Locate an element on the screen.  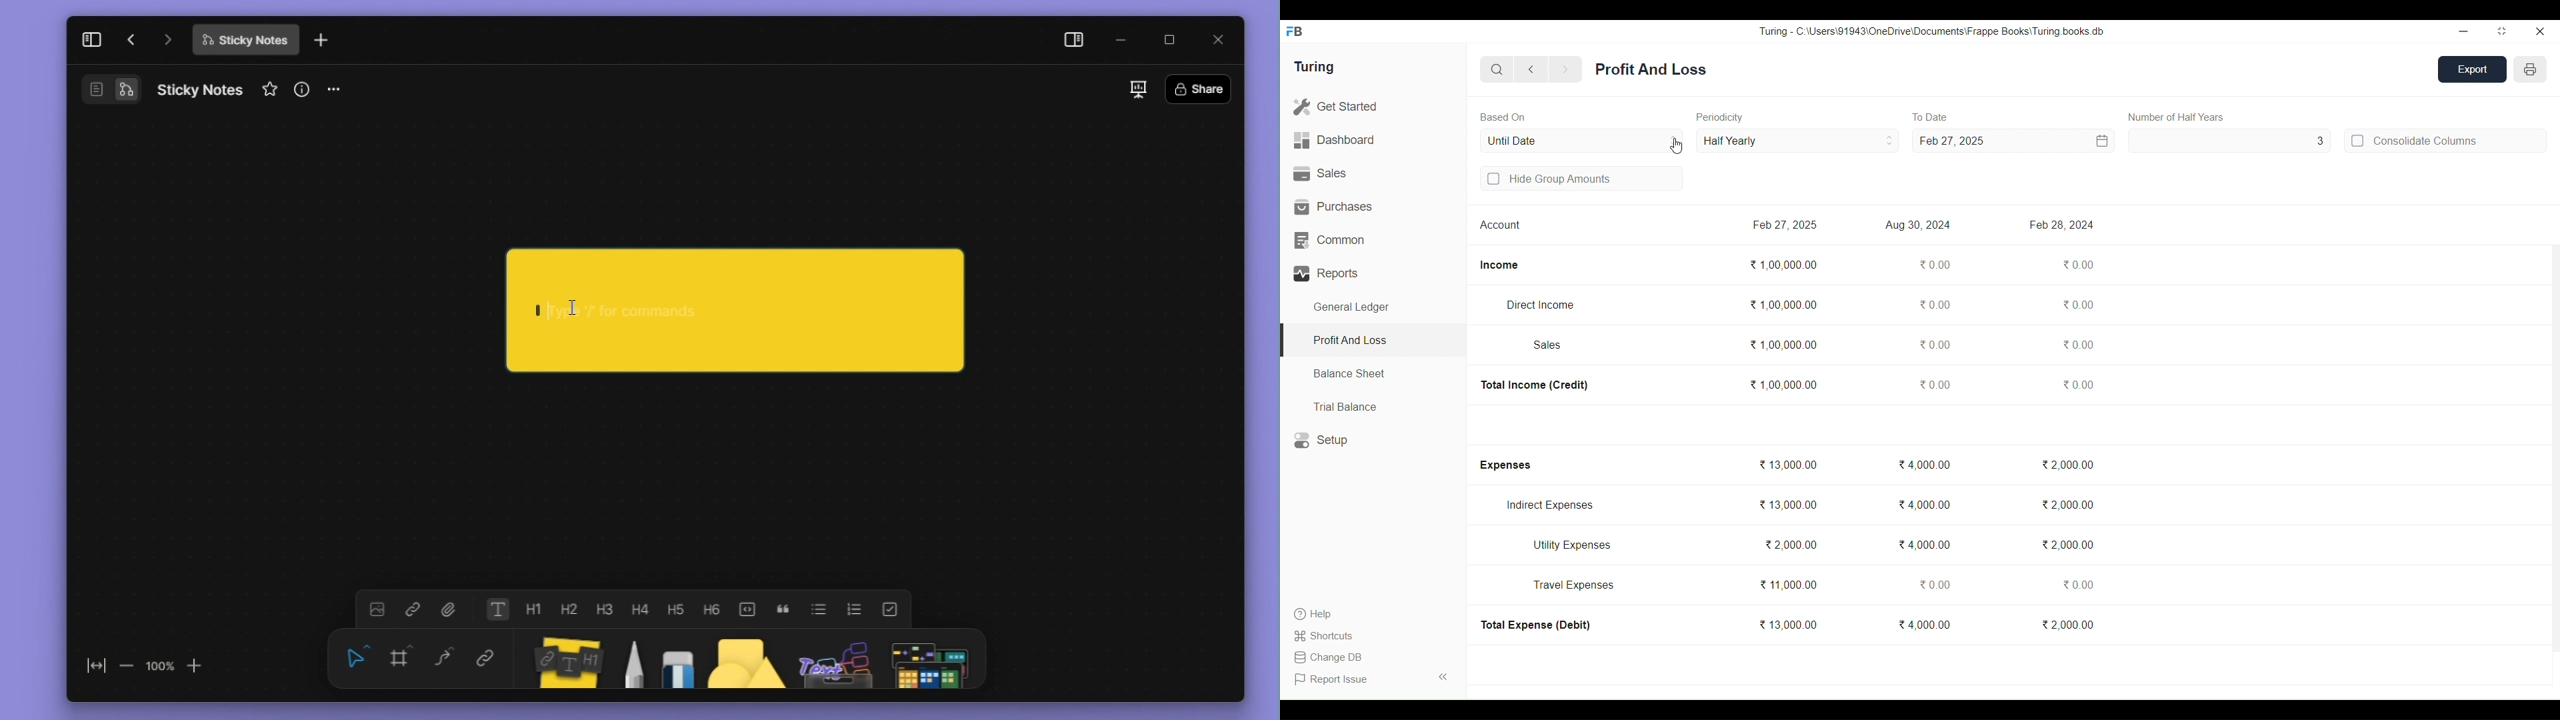
Change DB is located at coordinates (1327, 657).